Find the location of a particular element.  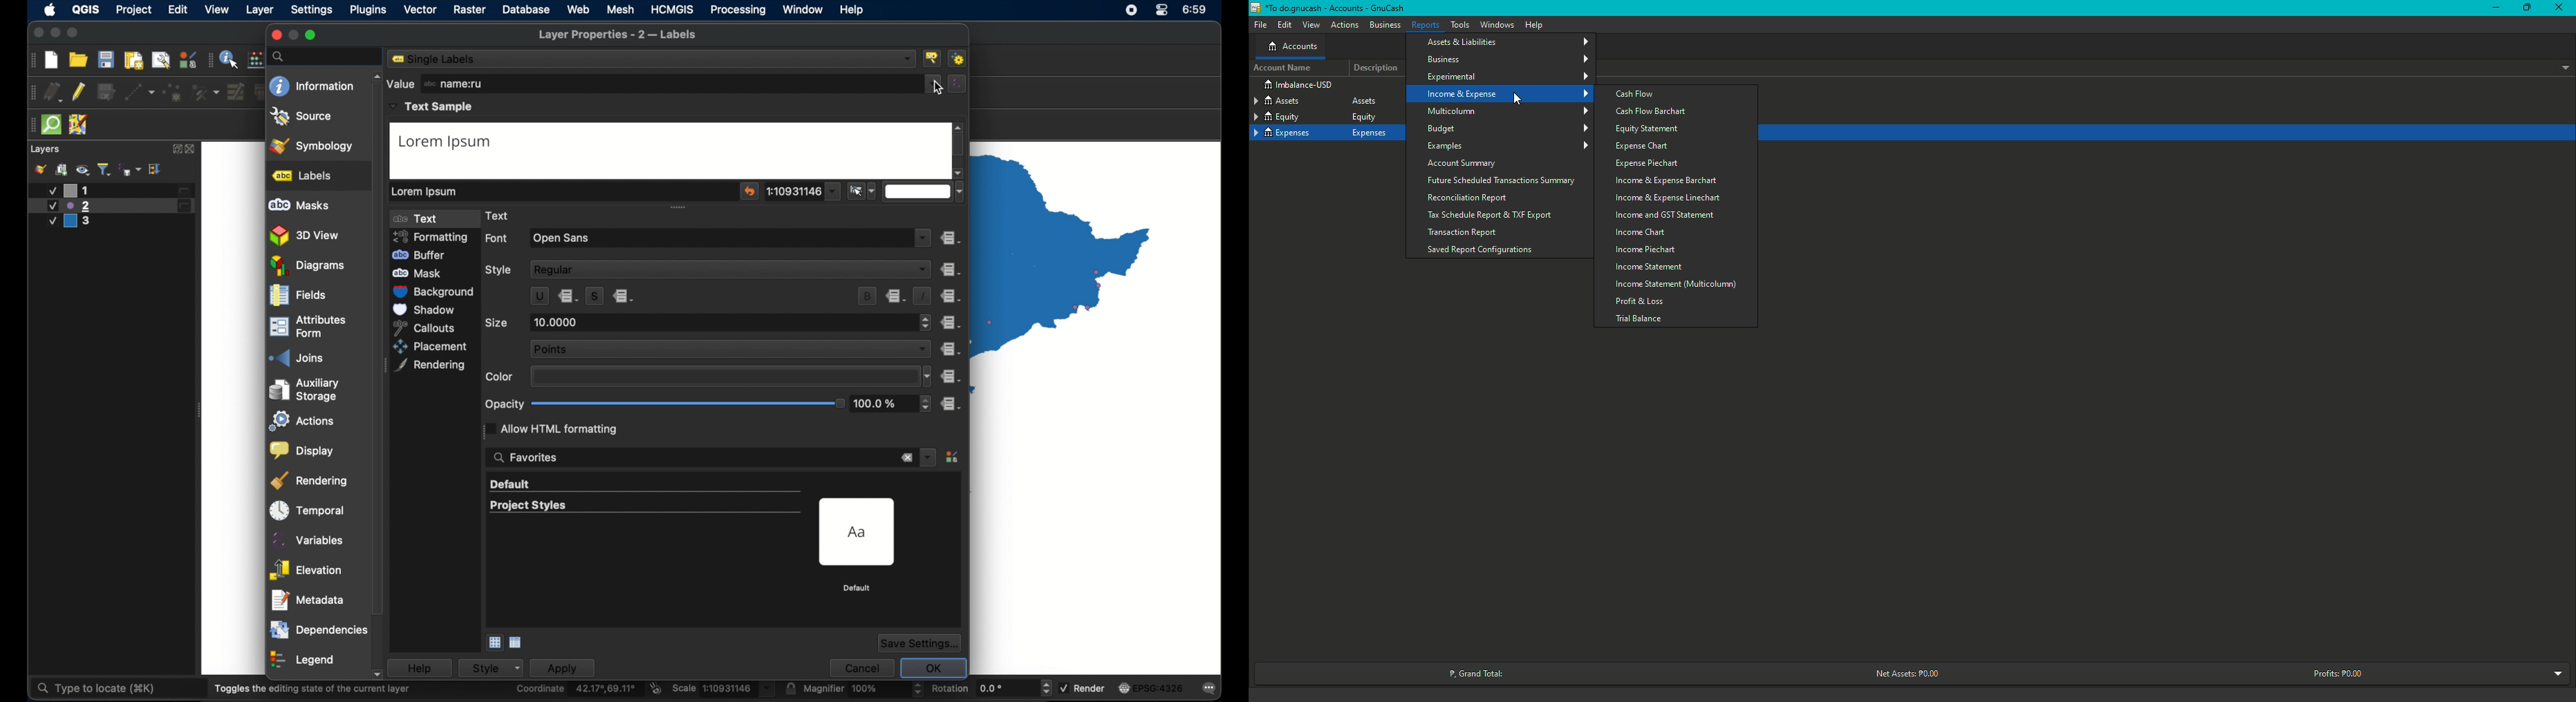

Equity is located at coordinates (1325, 117).